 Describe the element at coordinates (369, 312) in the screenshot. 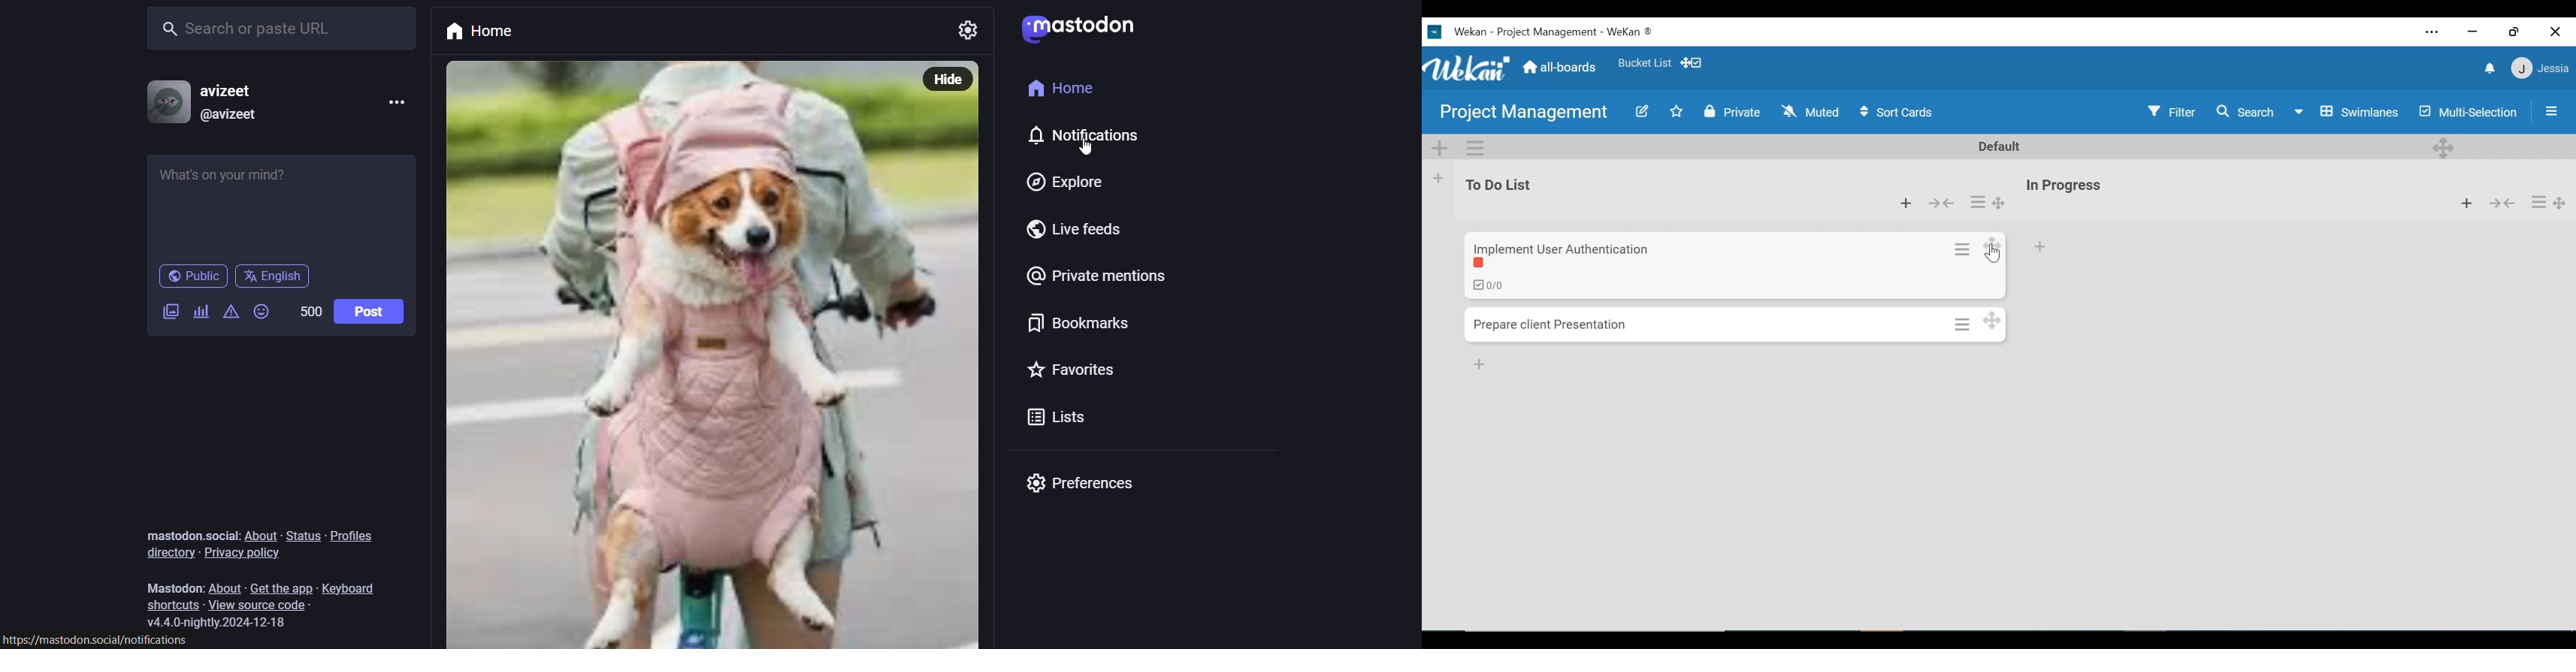

I see `post` at that location.